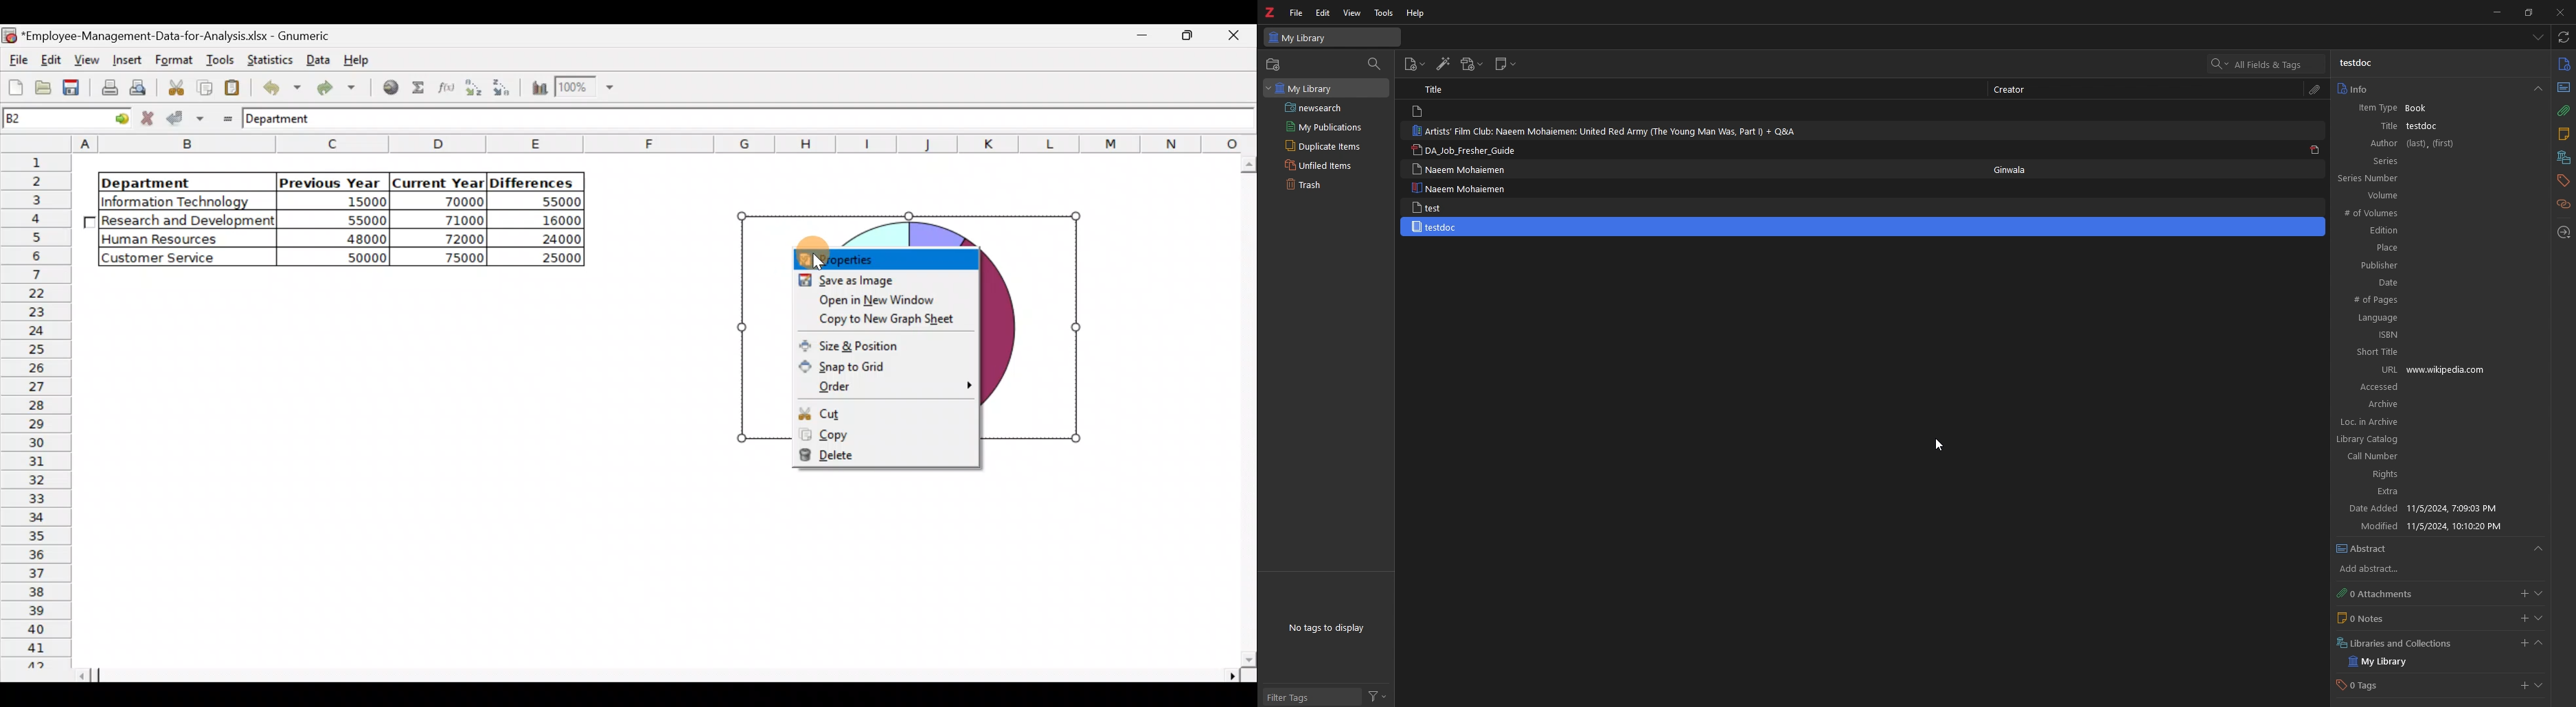 The width and height of the screenshot is (2576, 728). I want to click on Artists’ Film Club: Naeem Mohaiemen: United Red Army, so click(1608, 131).